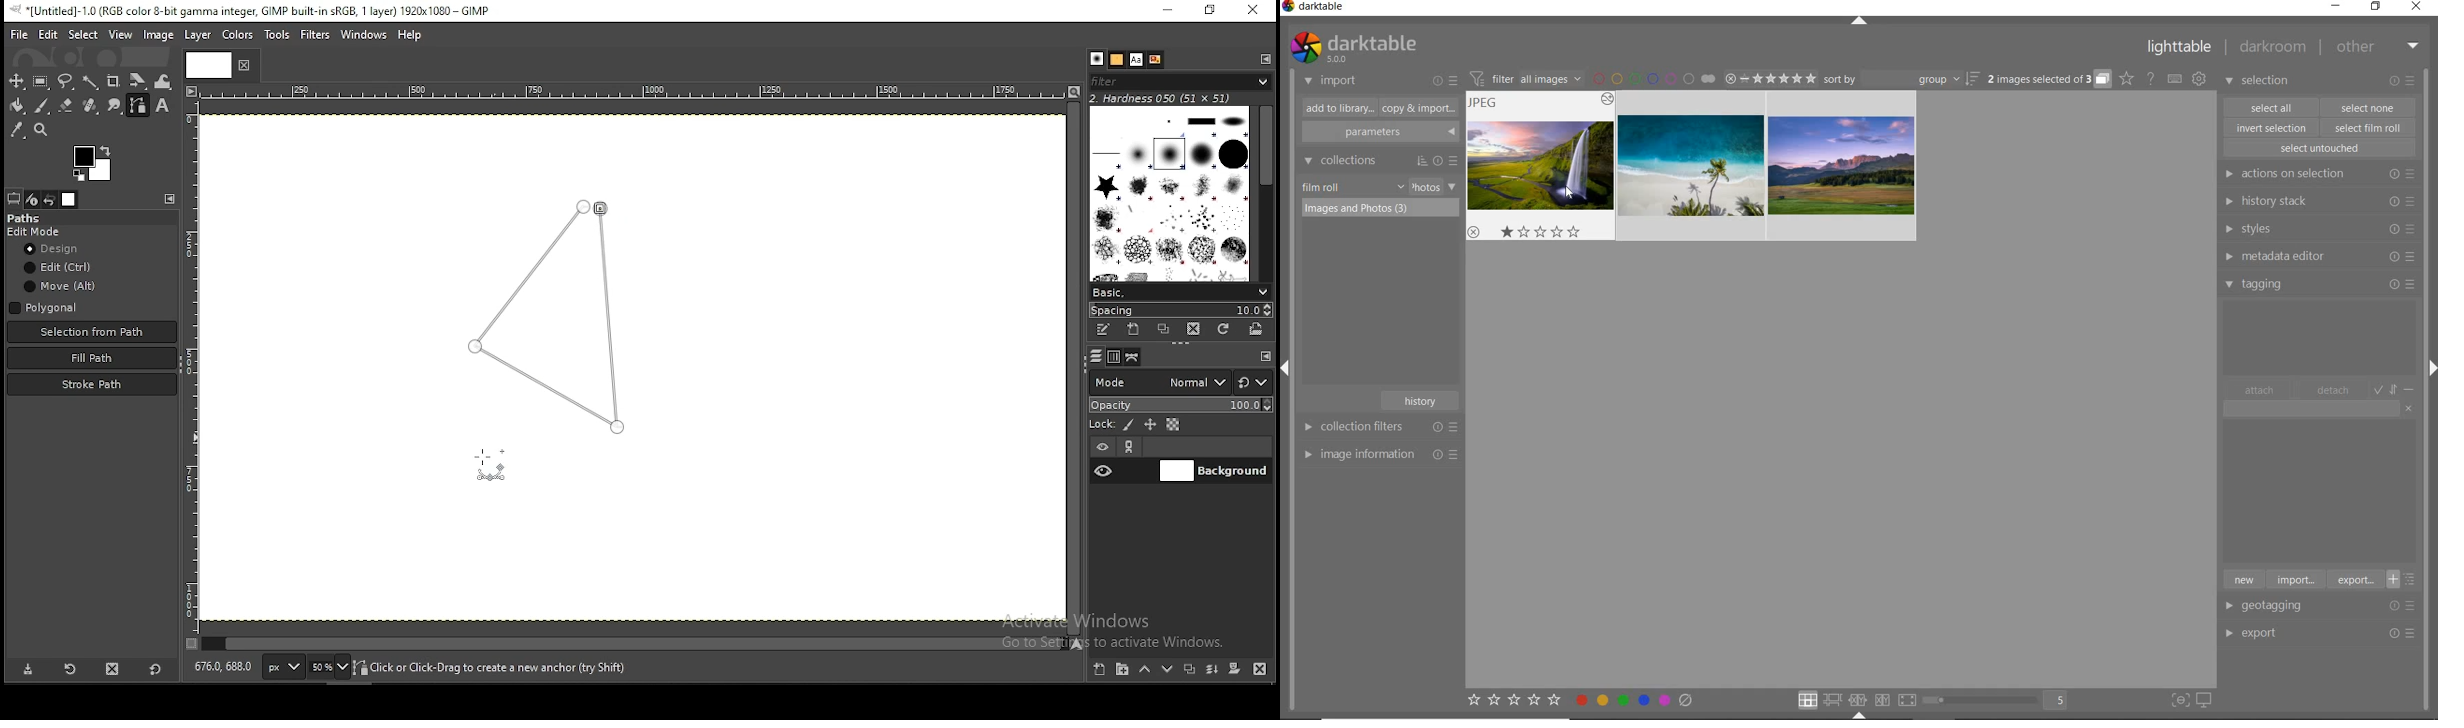 This screenshot has height=728, width=2464. Describe the element at coordinates (2369, 126) in the screenshot. I see `select film roll` at that location.